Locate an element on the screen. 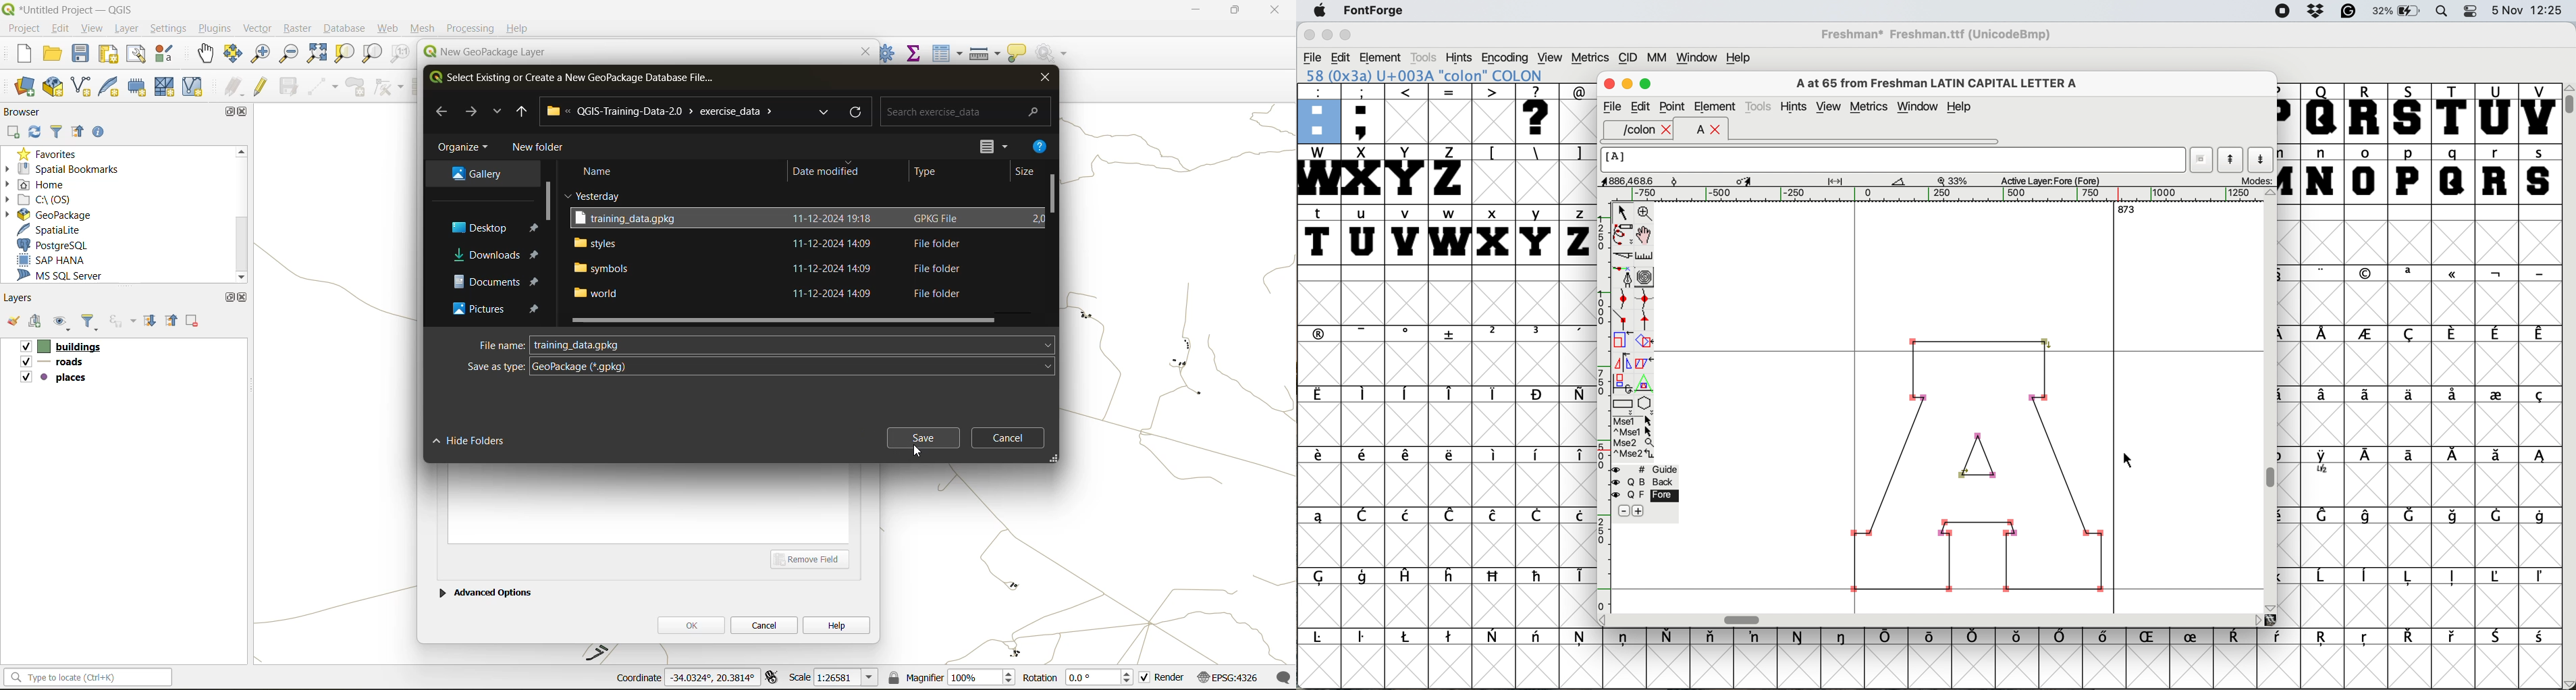 The height and width of the screenshot is (700, 2576). maximise is located at coordinates (1348, 34).